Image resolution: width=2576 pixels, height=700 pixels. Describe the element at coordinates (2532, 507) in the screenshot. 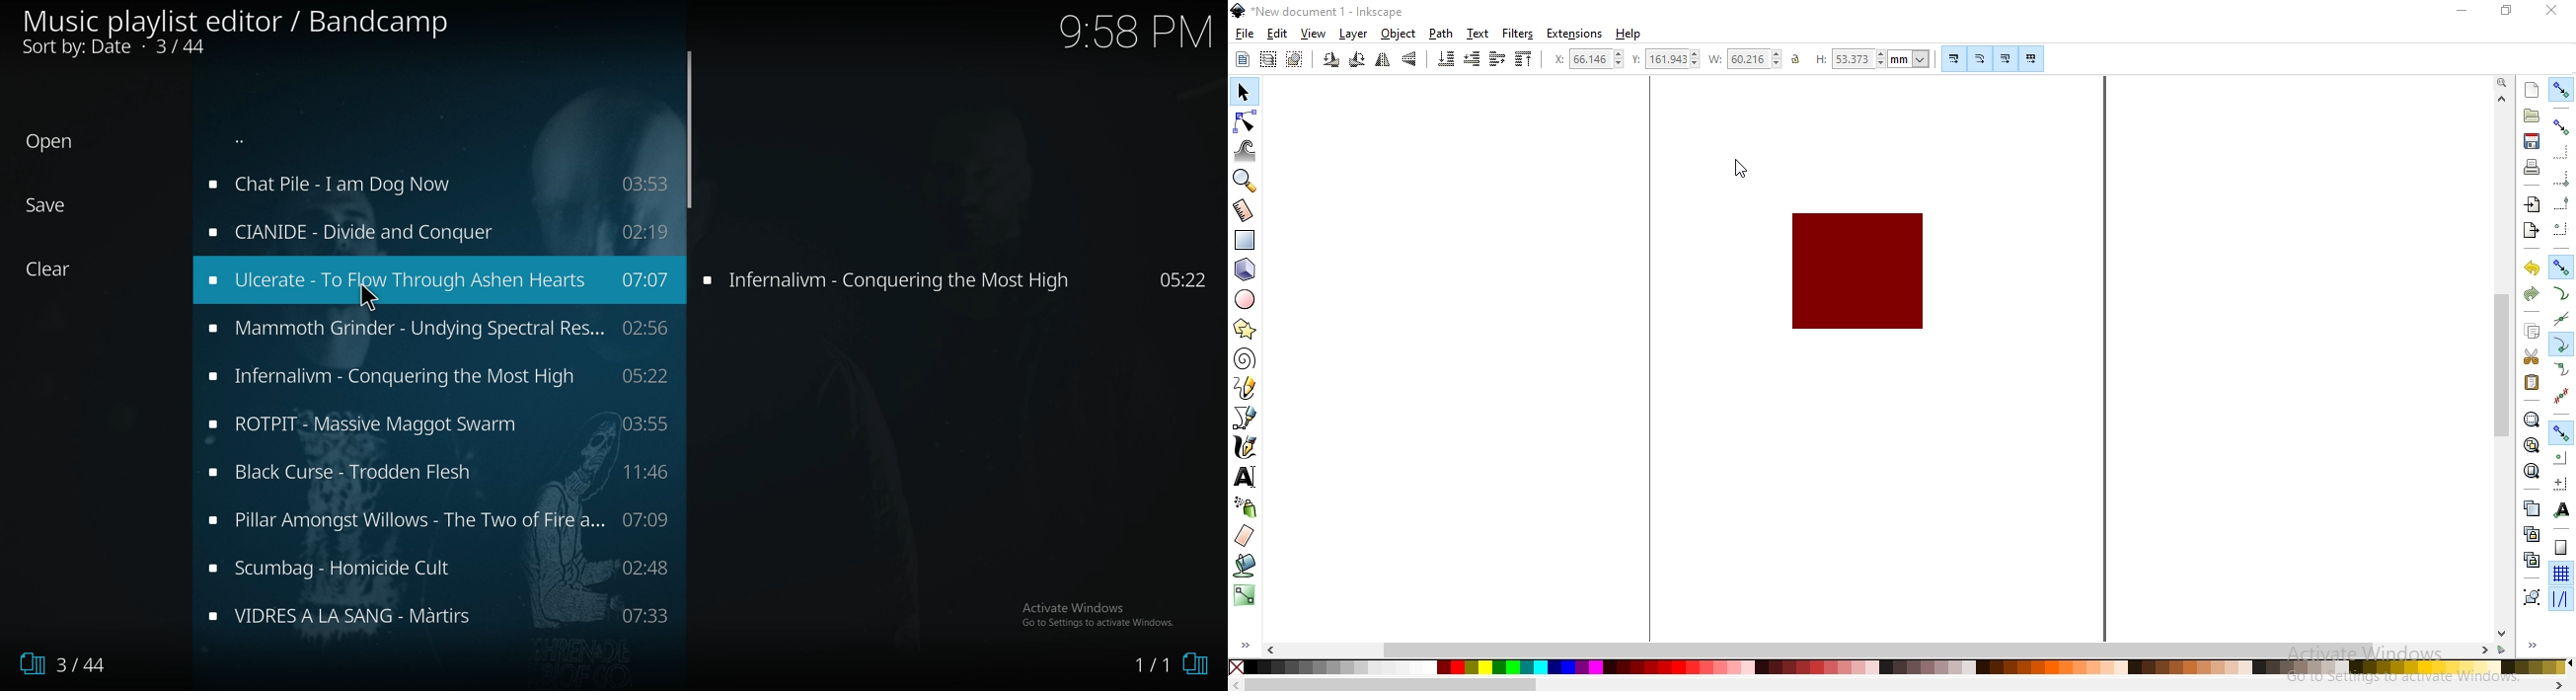

I see `create duplicate` at that location.